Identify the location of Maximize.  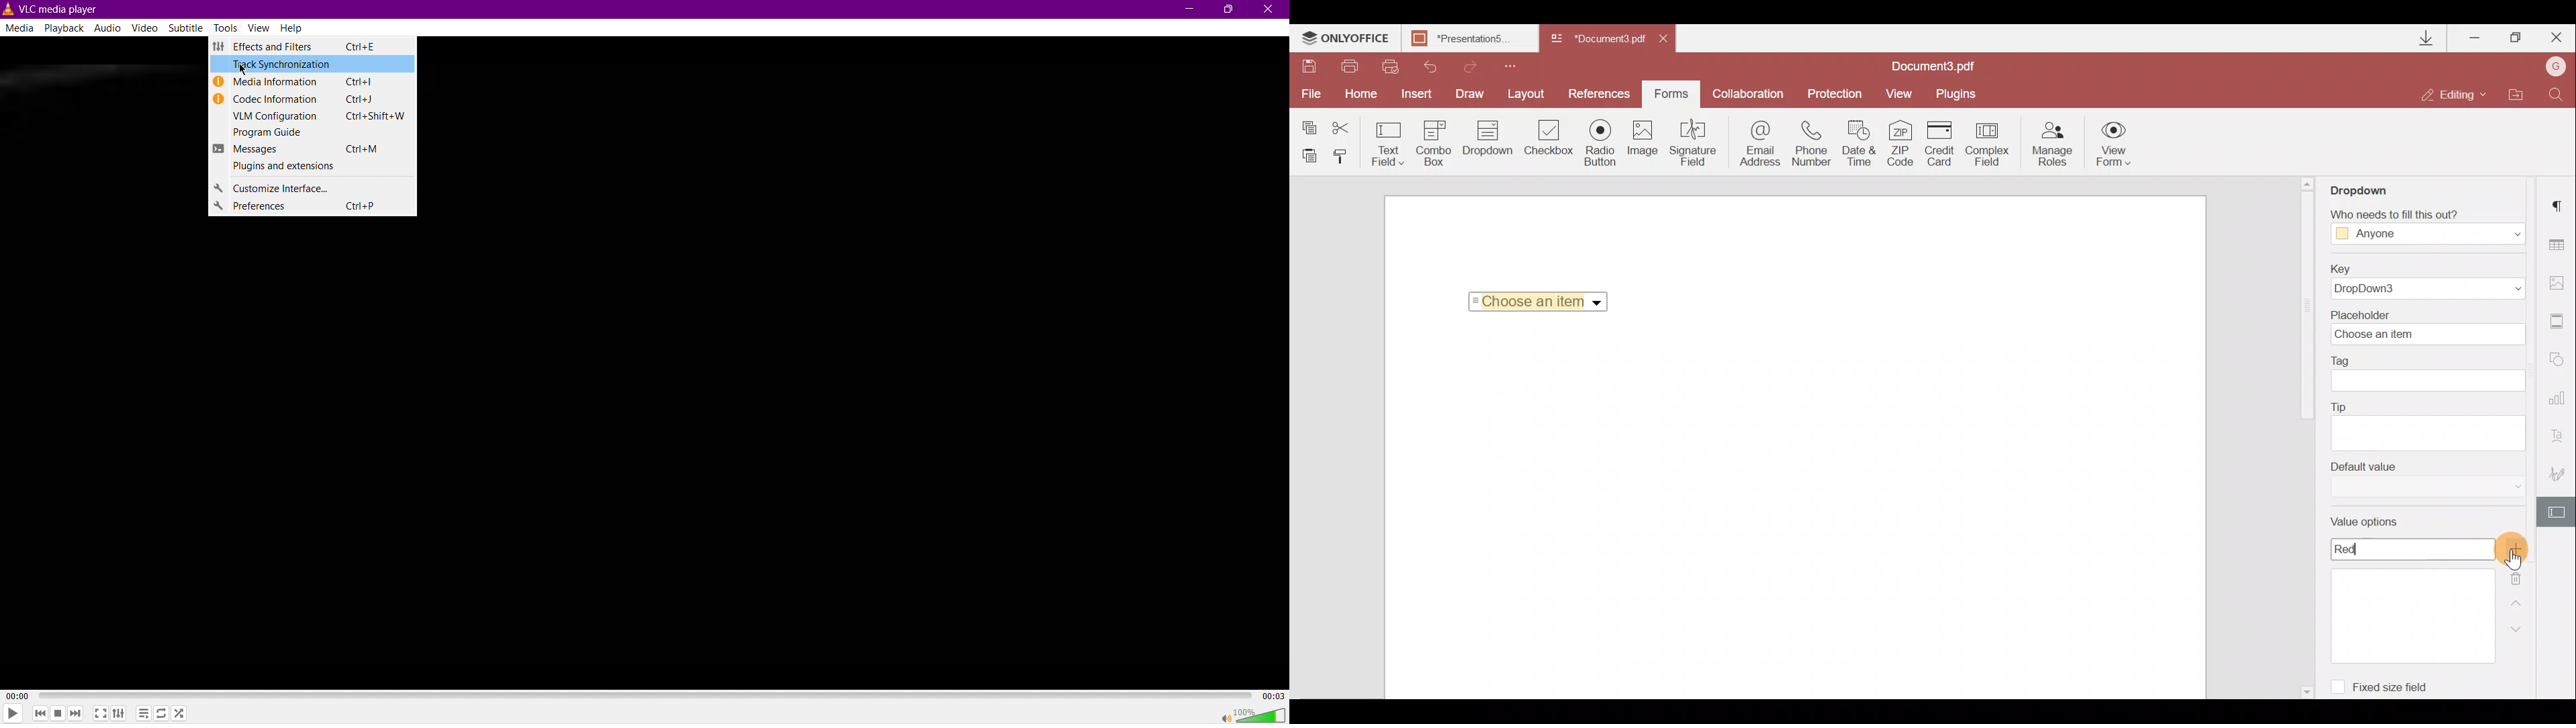
(1230, 9).